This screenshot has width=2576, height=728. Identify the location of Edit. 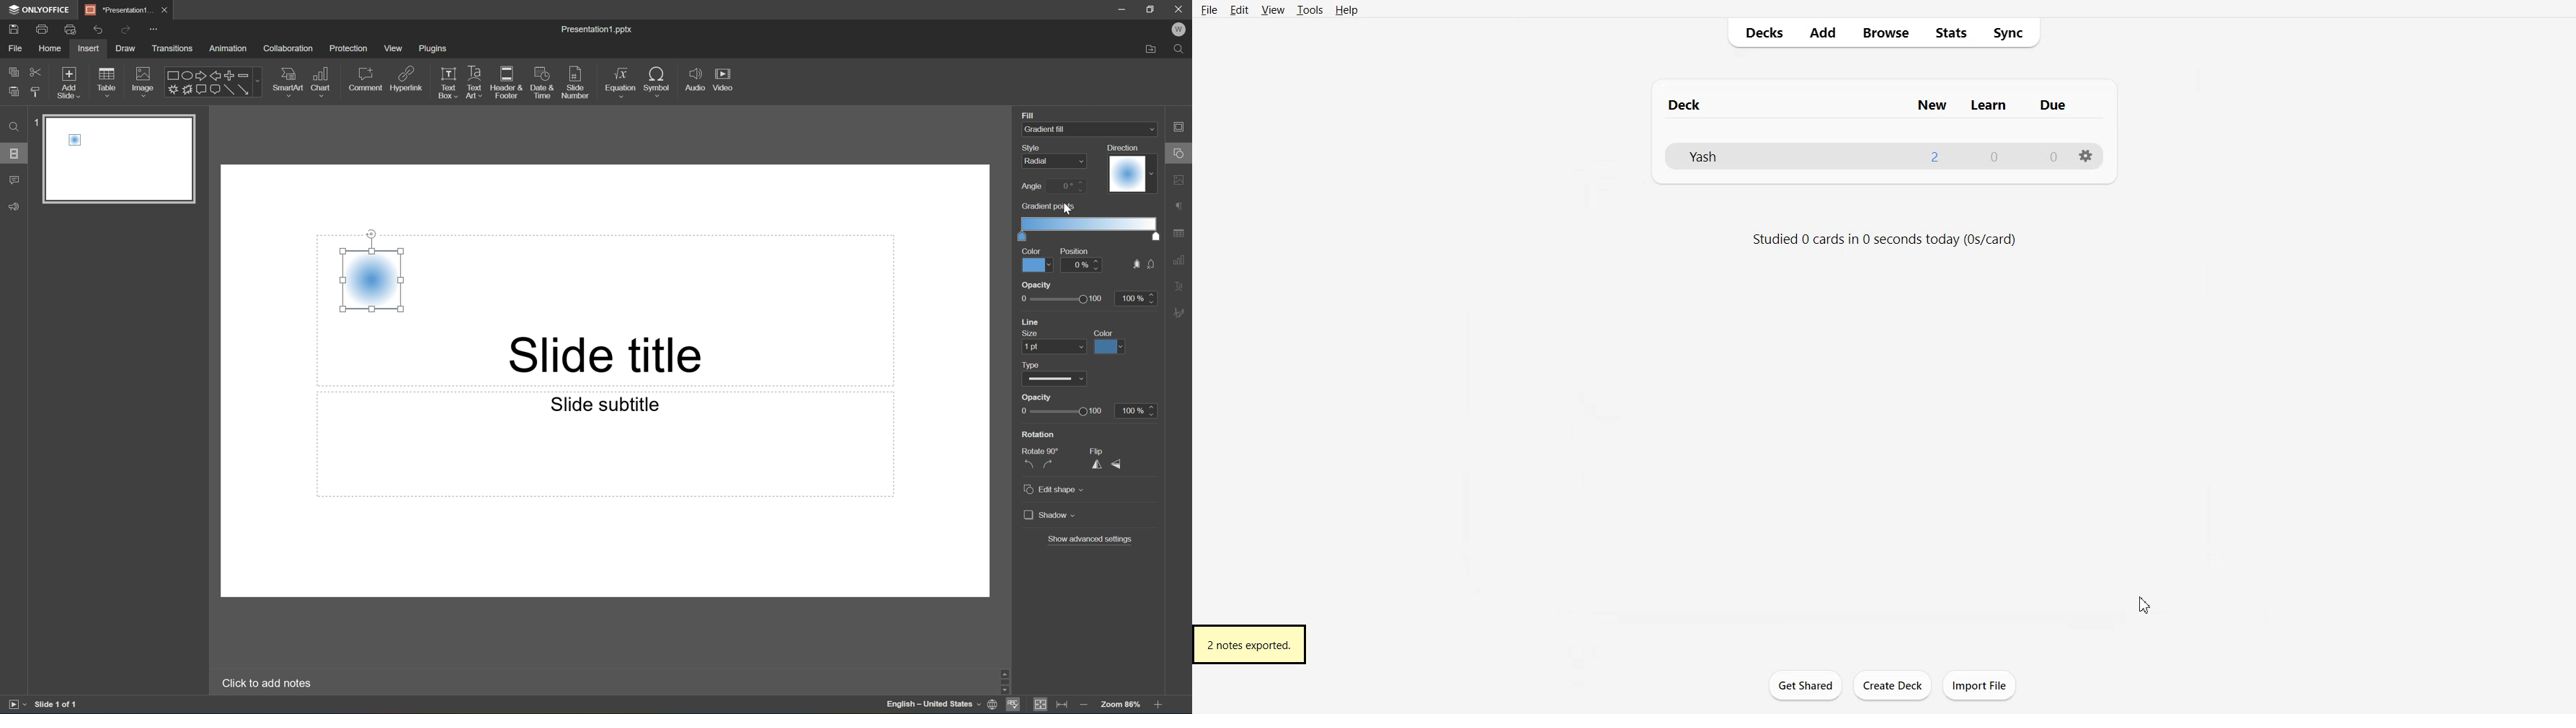
(1240, 9).